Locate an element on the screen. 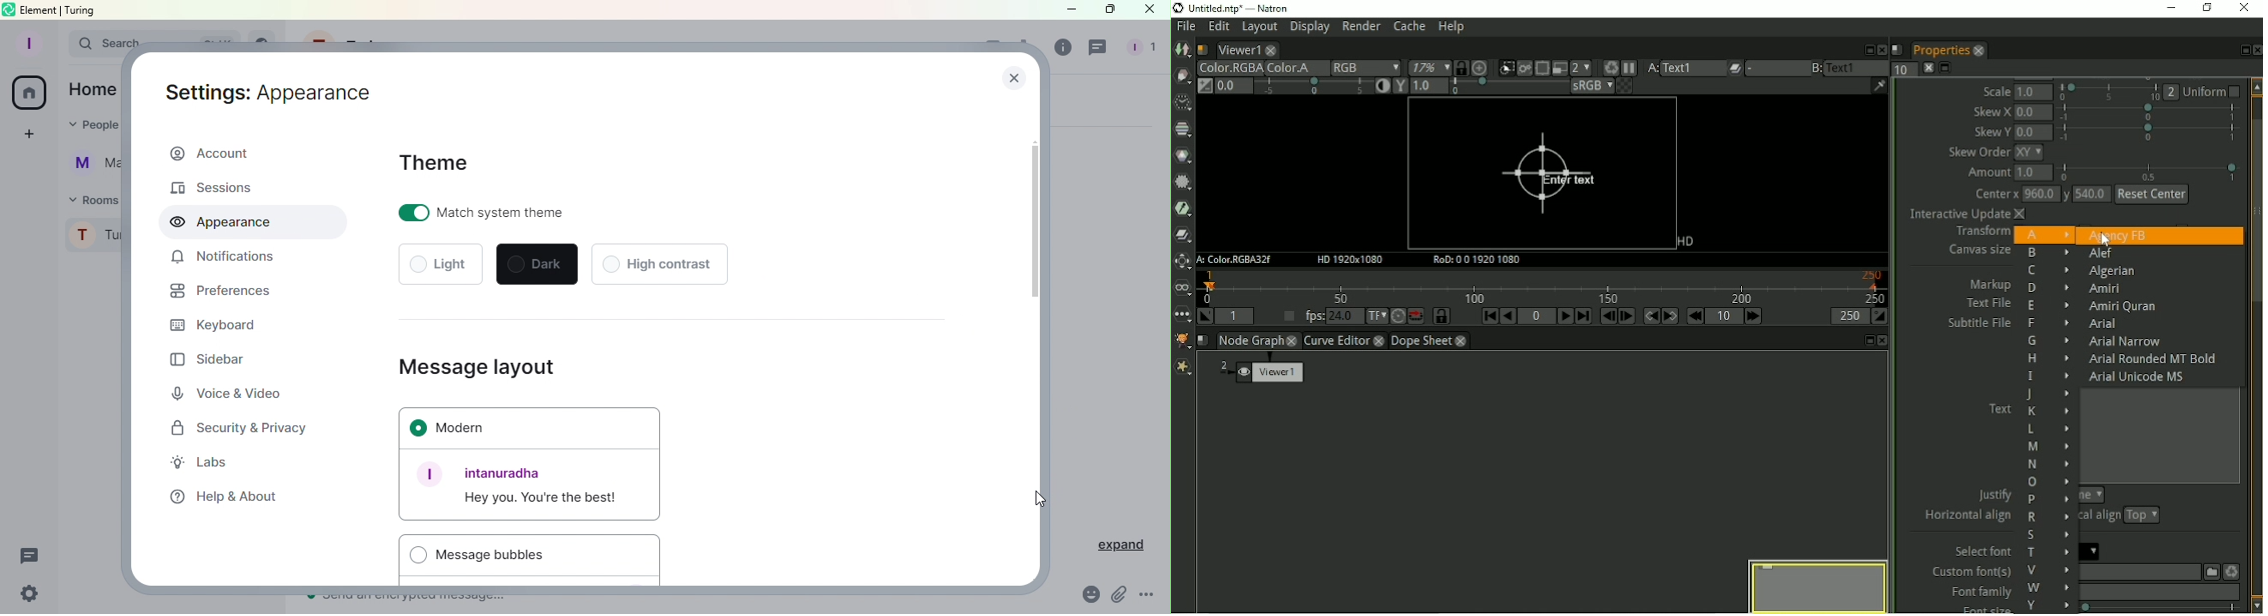 The width and height of the screenshot is (2268, 616). Threads is located at coordinates (29, 553).